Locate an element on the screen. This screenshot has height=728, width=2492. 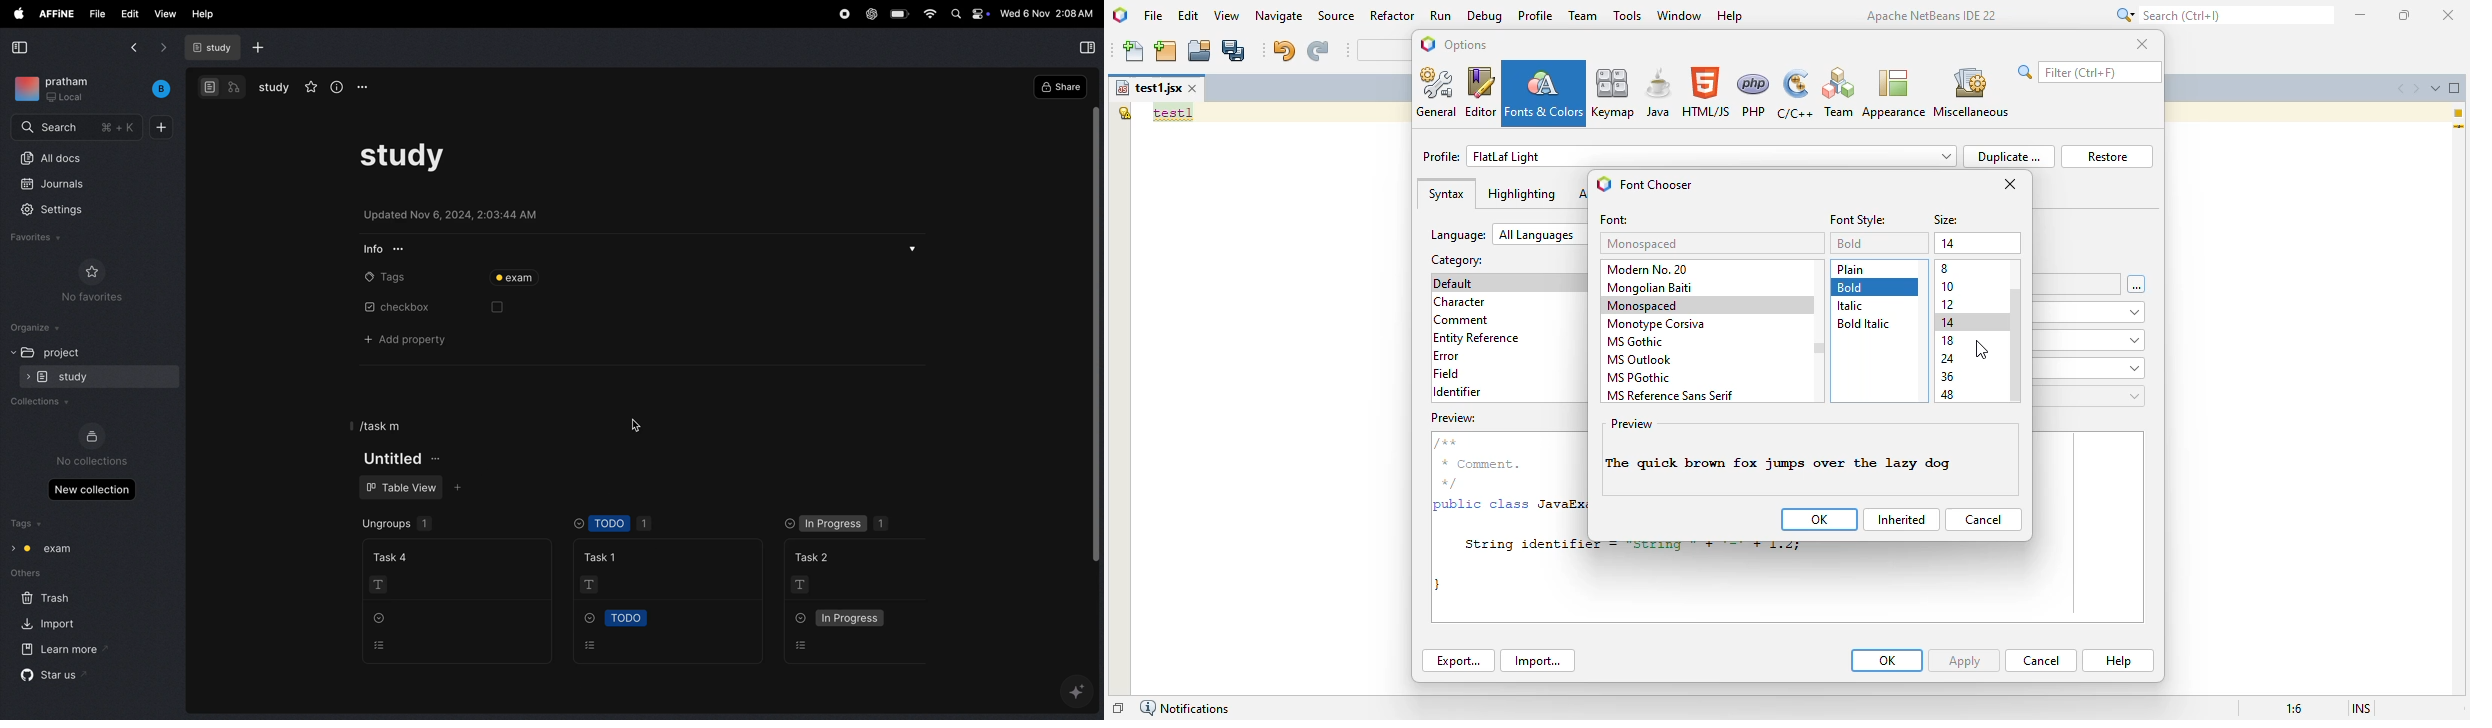
table view is located at coordinates (402, 487).